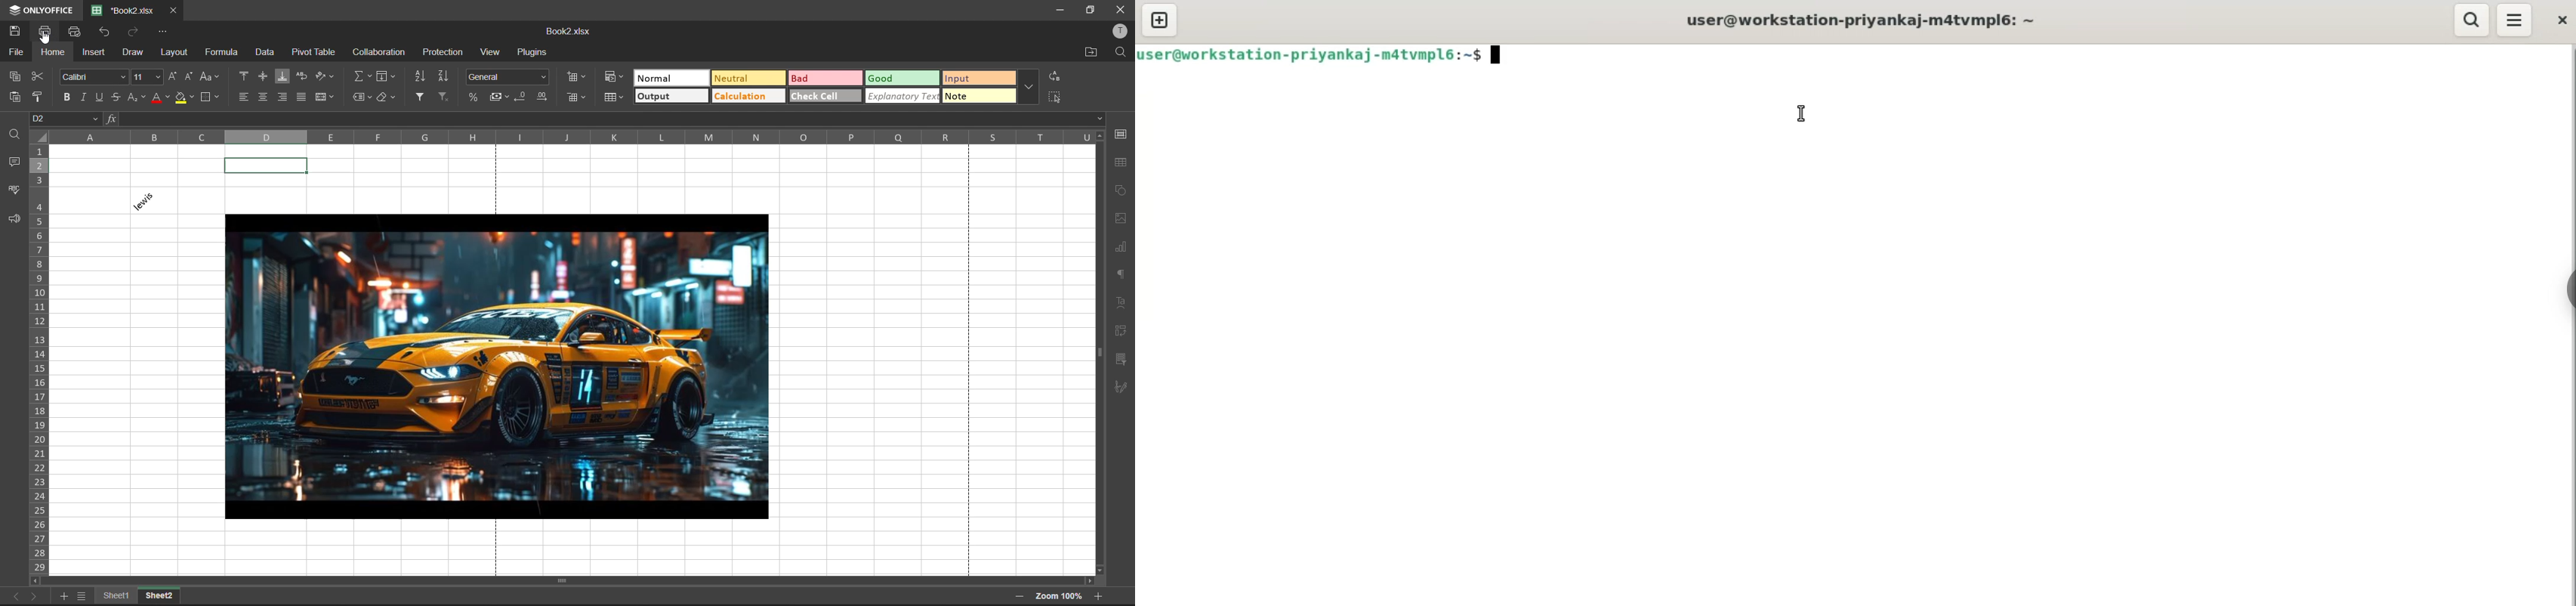 The image size is (2576, 616). Describe the element at coordinates (123, 9) in the screenshot. I see `file name` at that location.